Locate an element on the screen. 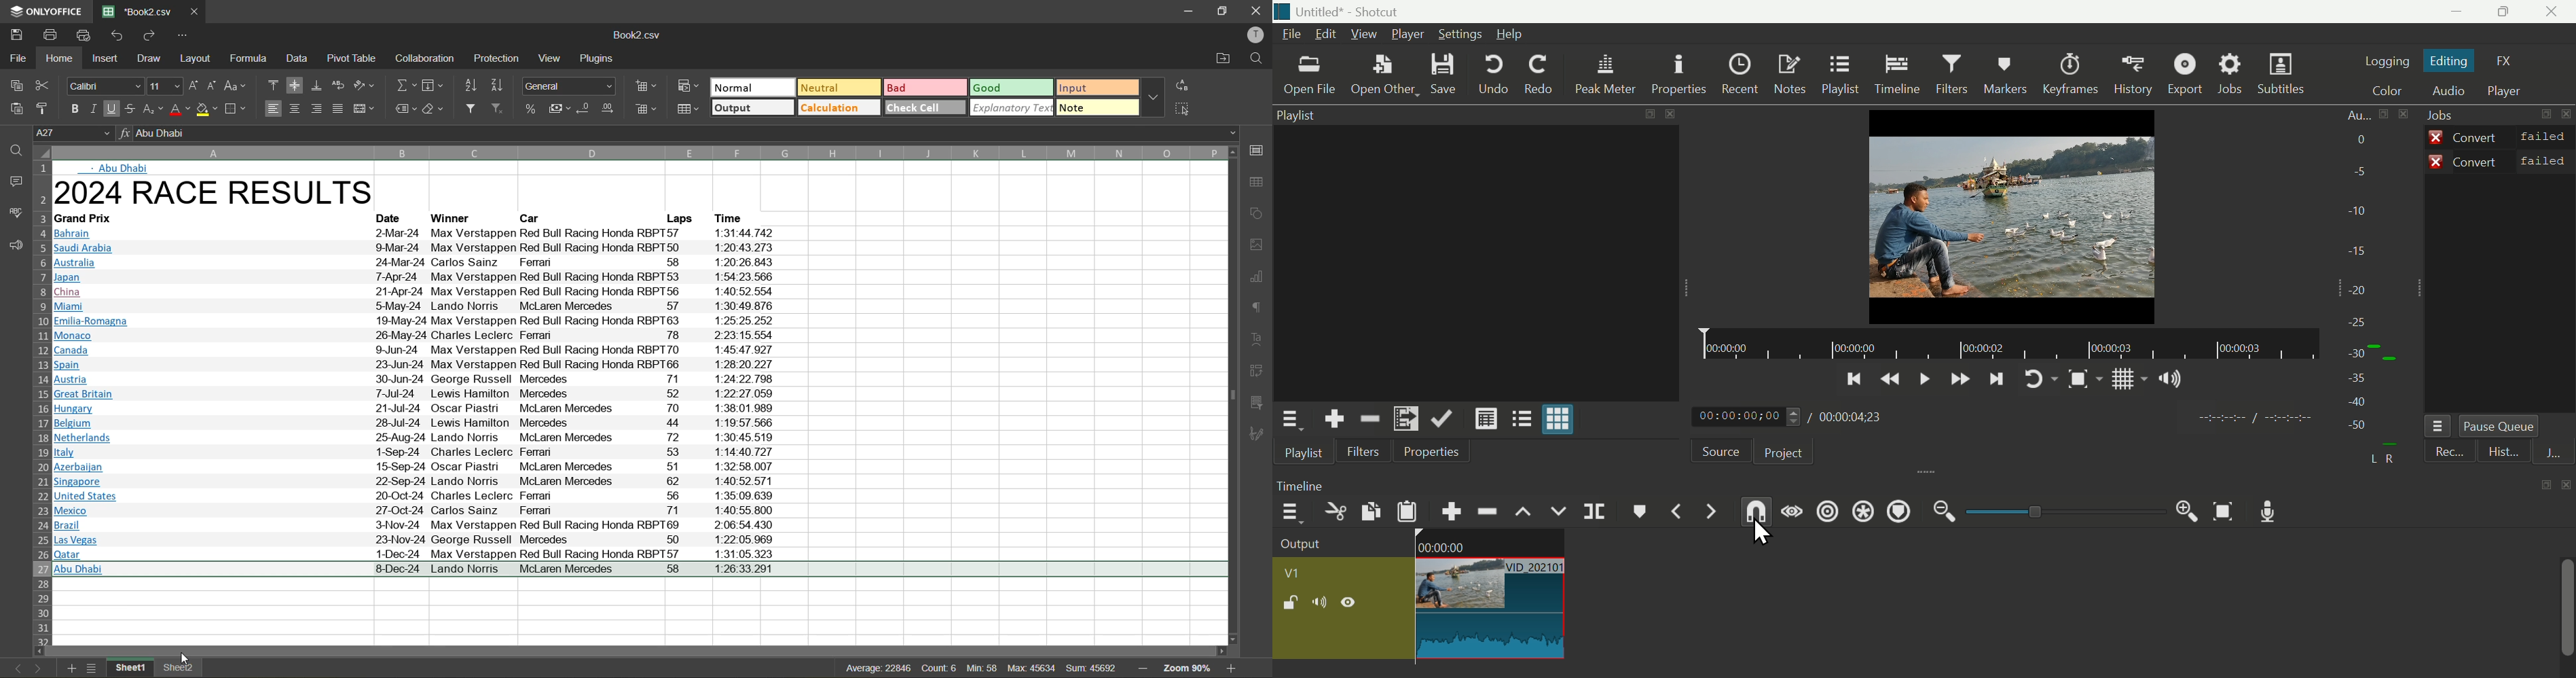 The image size is (2576, 700). Cut is located at coordinates (1334, 516).